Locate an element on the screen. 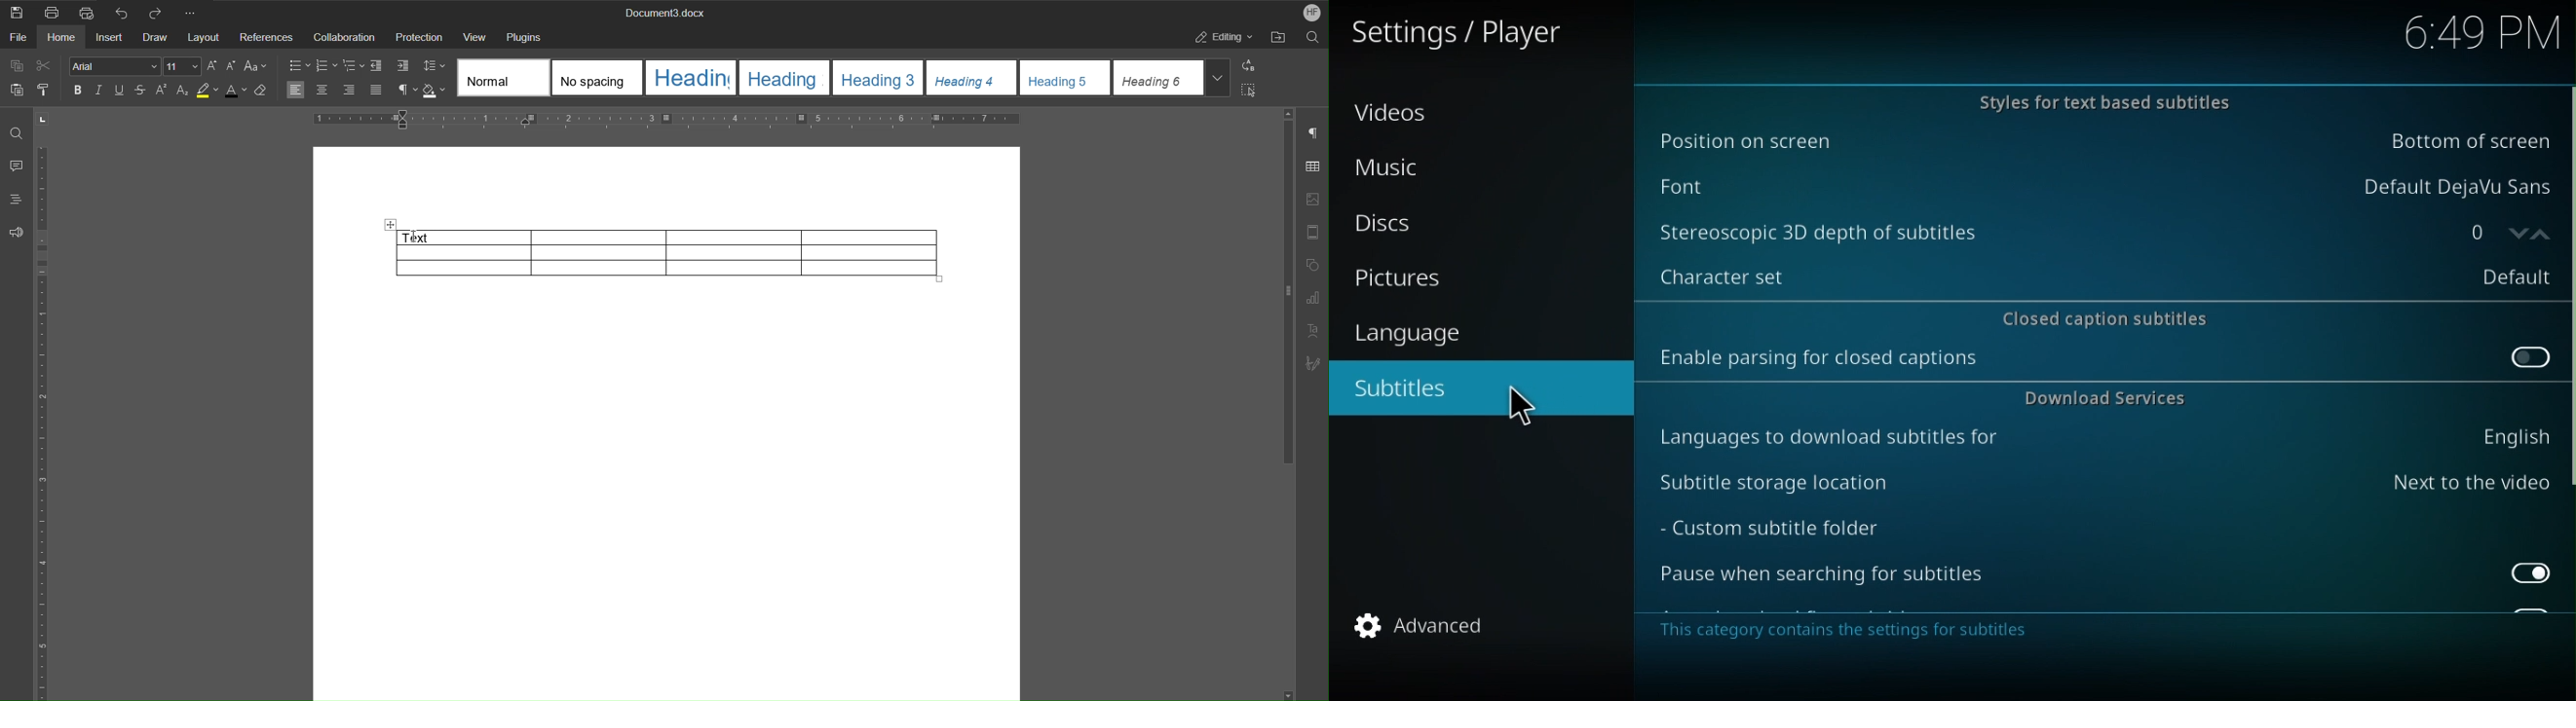 This screenshot has height=728, width=2576. References is located at coordinates (266, 37).